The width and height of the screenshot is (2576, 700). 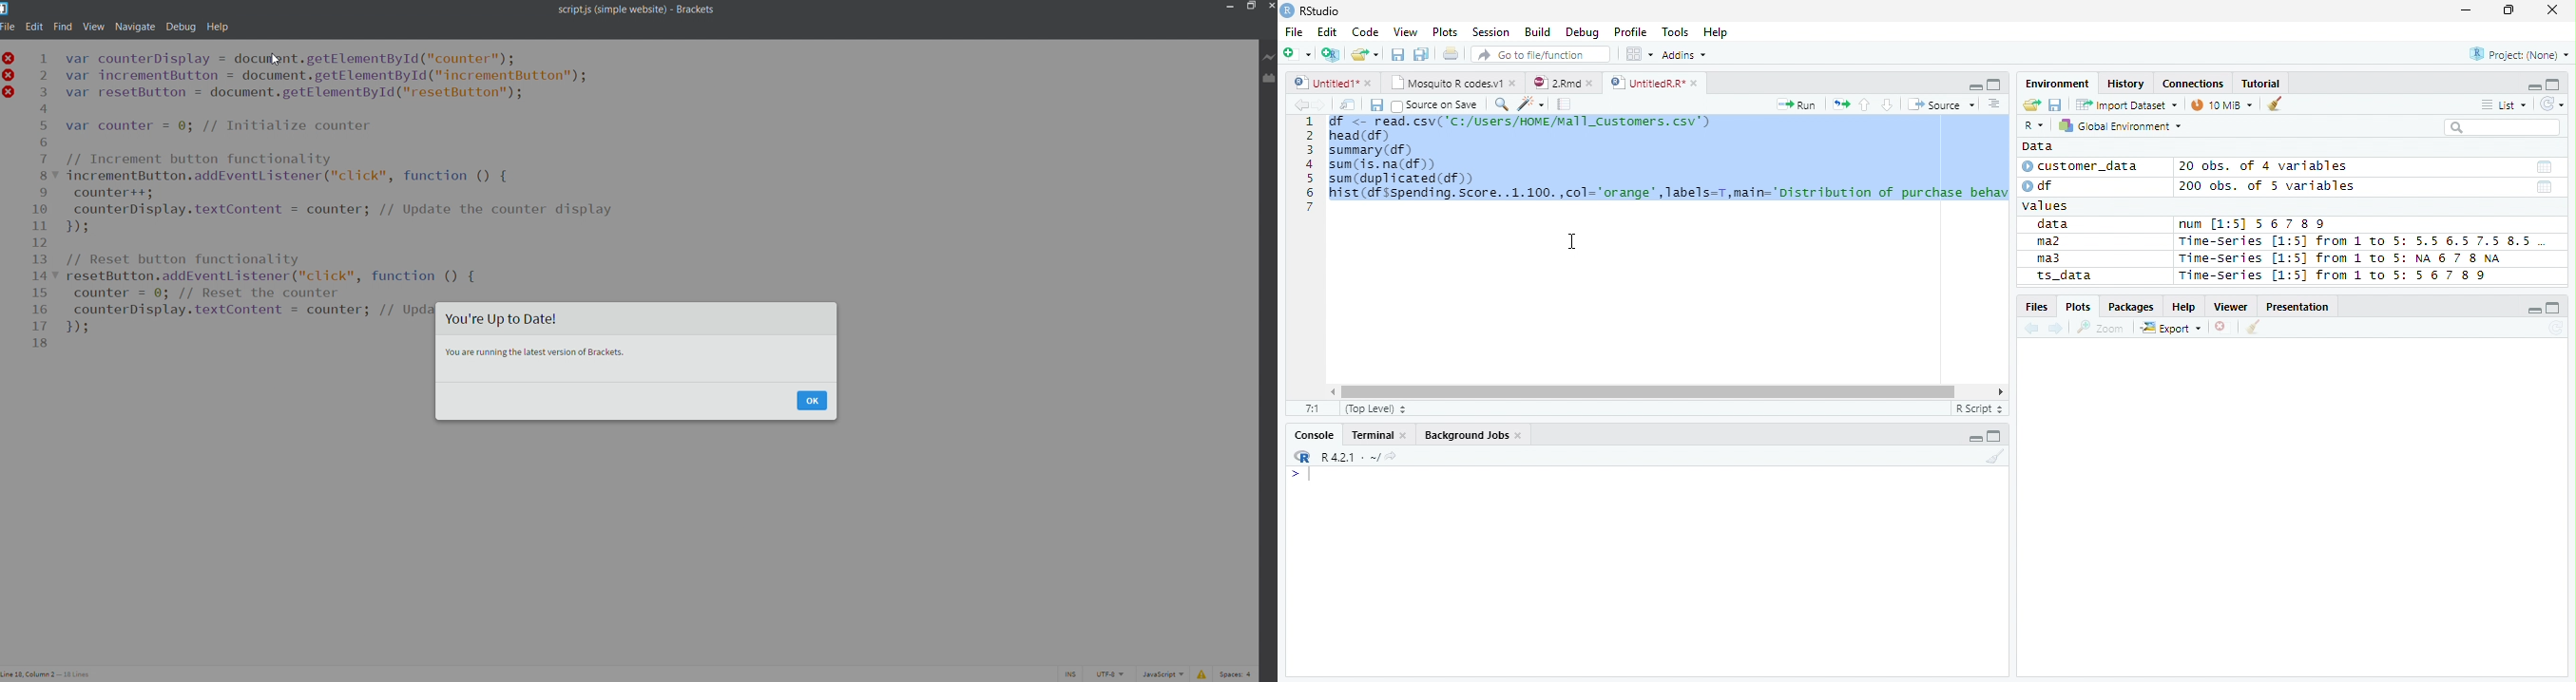 What do you see at coordinates (2535, 312) in the screenshot?
I see `Minimize` at bounding box center [2535, 312].